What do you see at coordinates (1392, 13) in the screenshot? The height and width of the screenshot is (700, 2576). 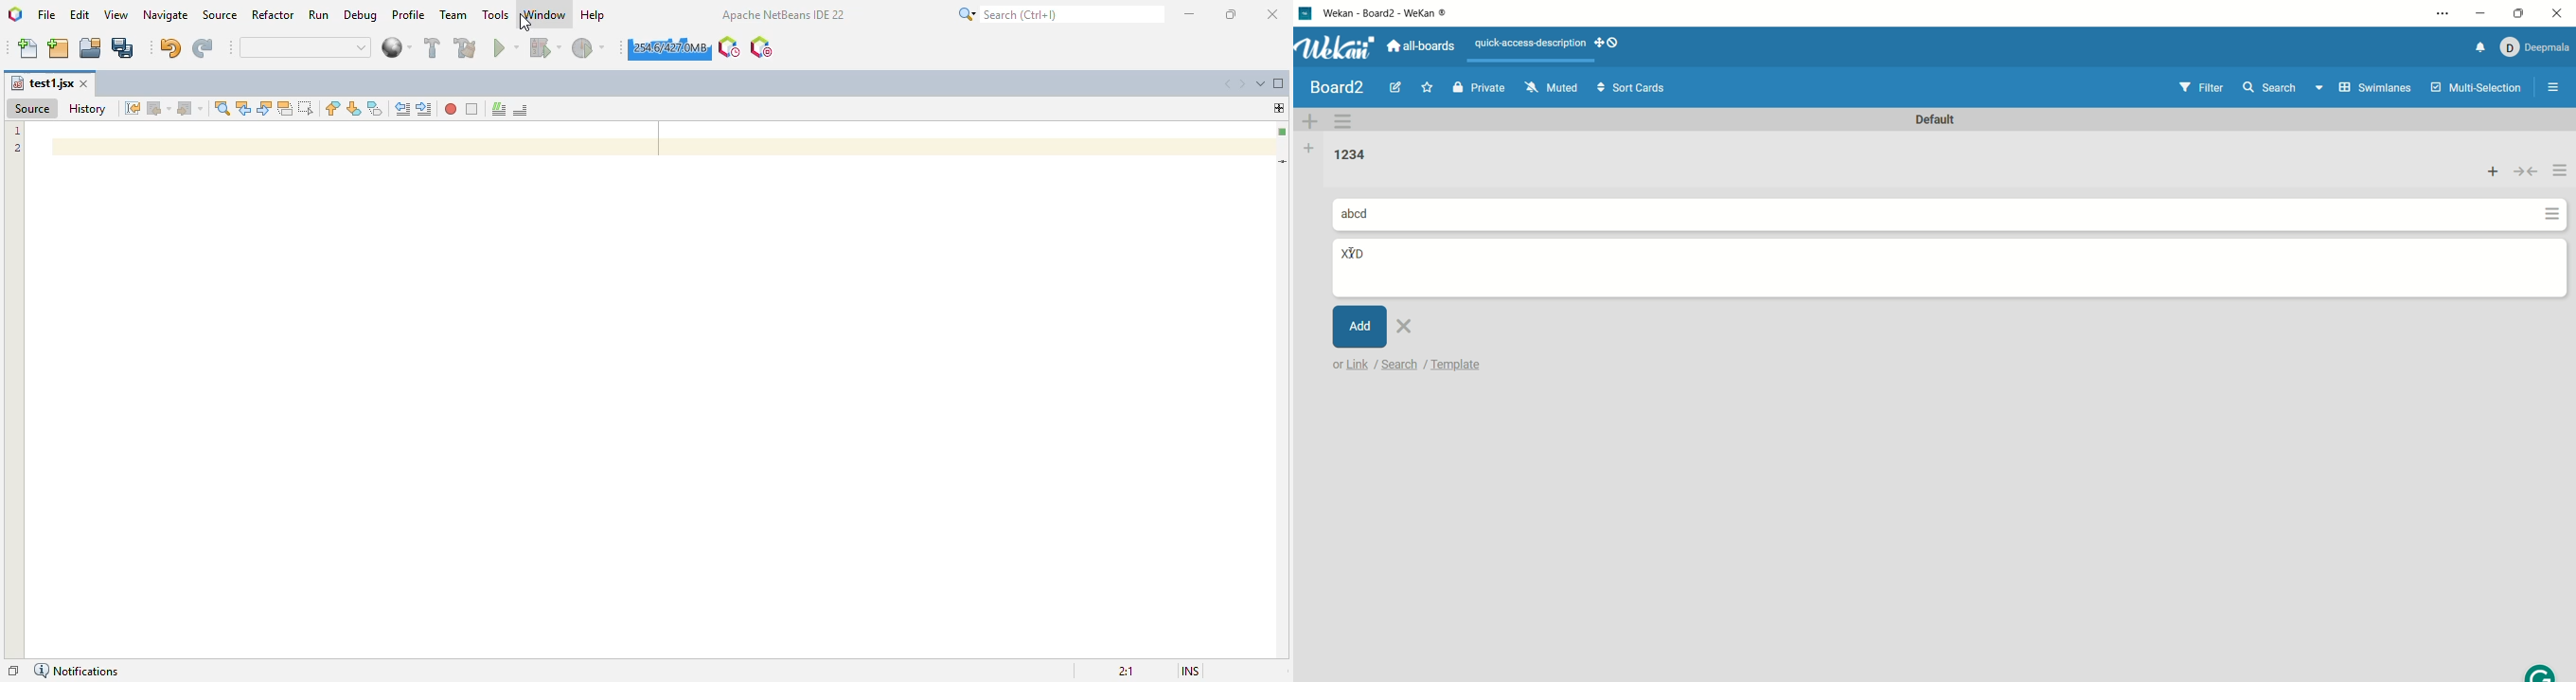 I see `wekan-wekan` at bounding box center [1392, 13].